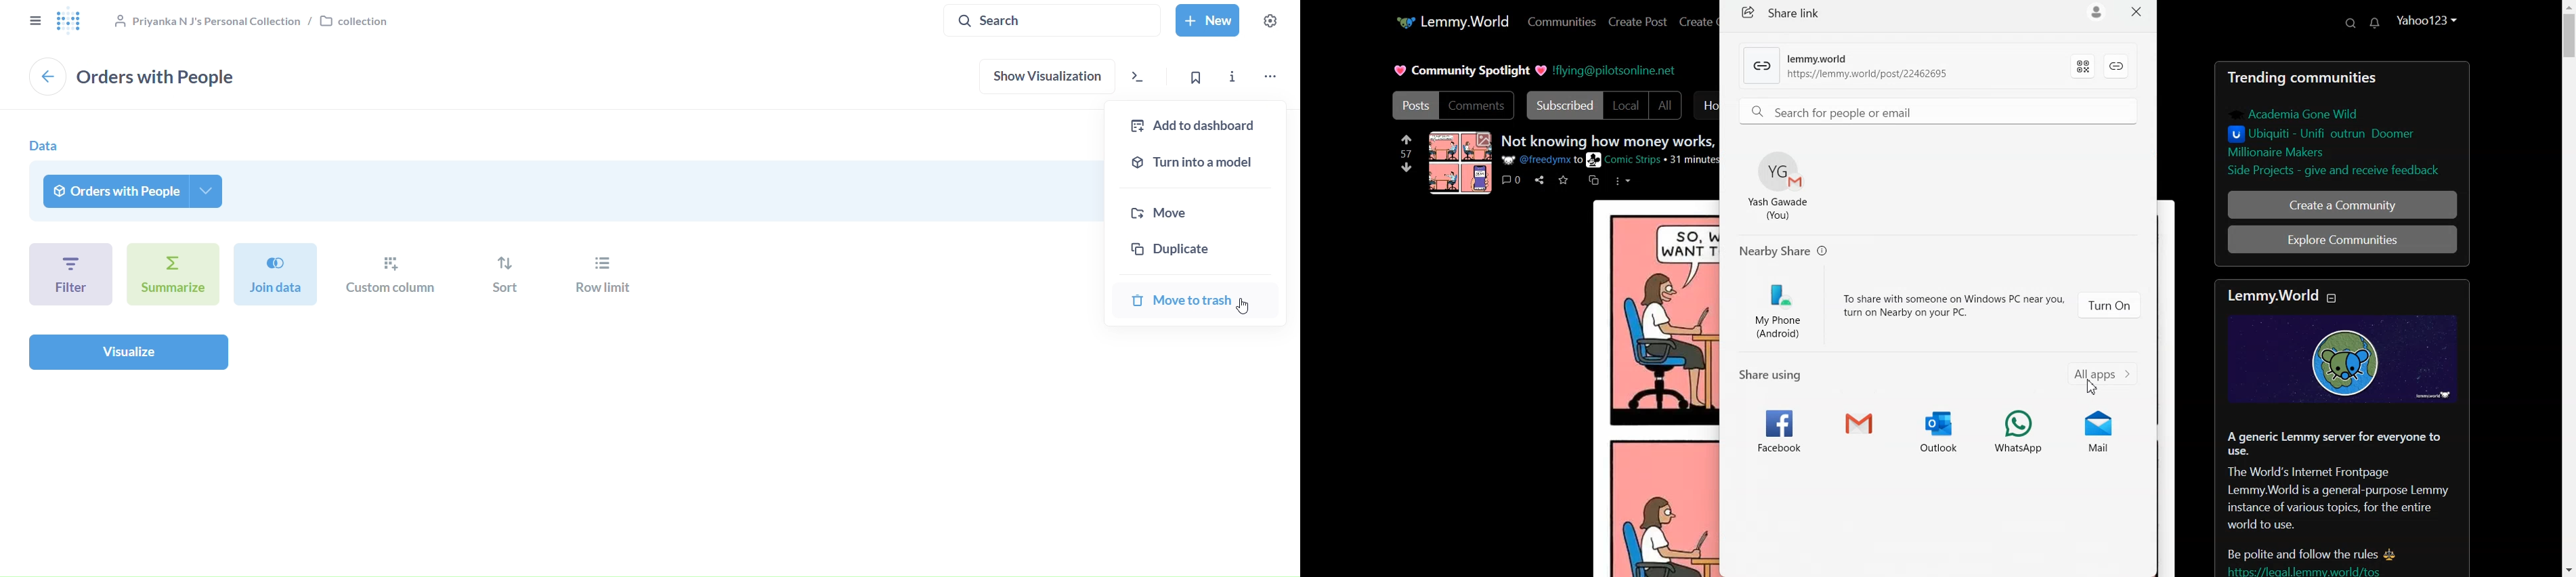  Describe the element at coordinates (2334, 298) in the screenshot. I see `Collapse` at that location.